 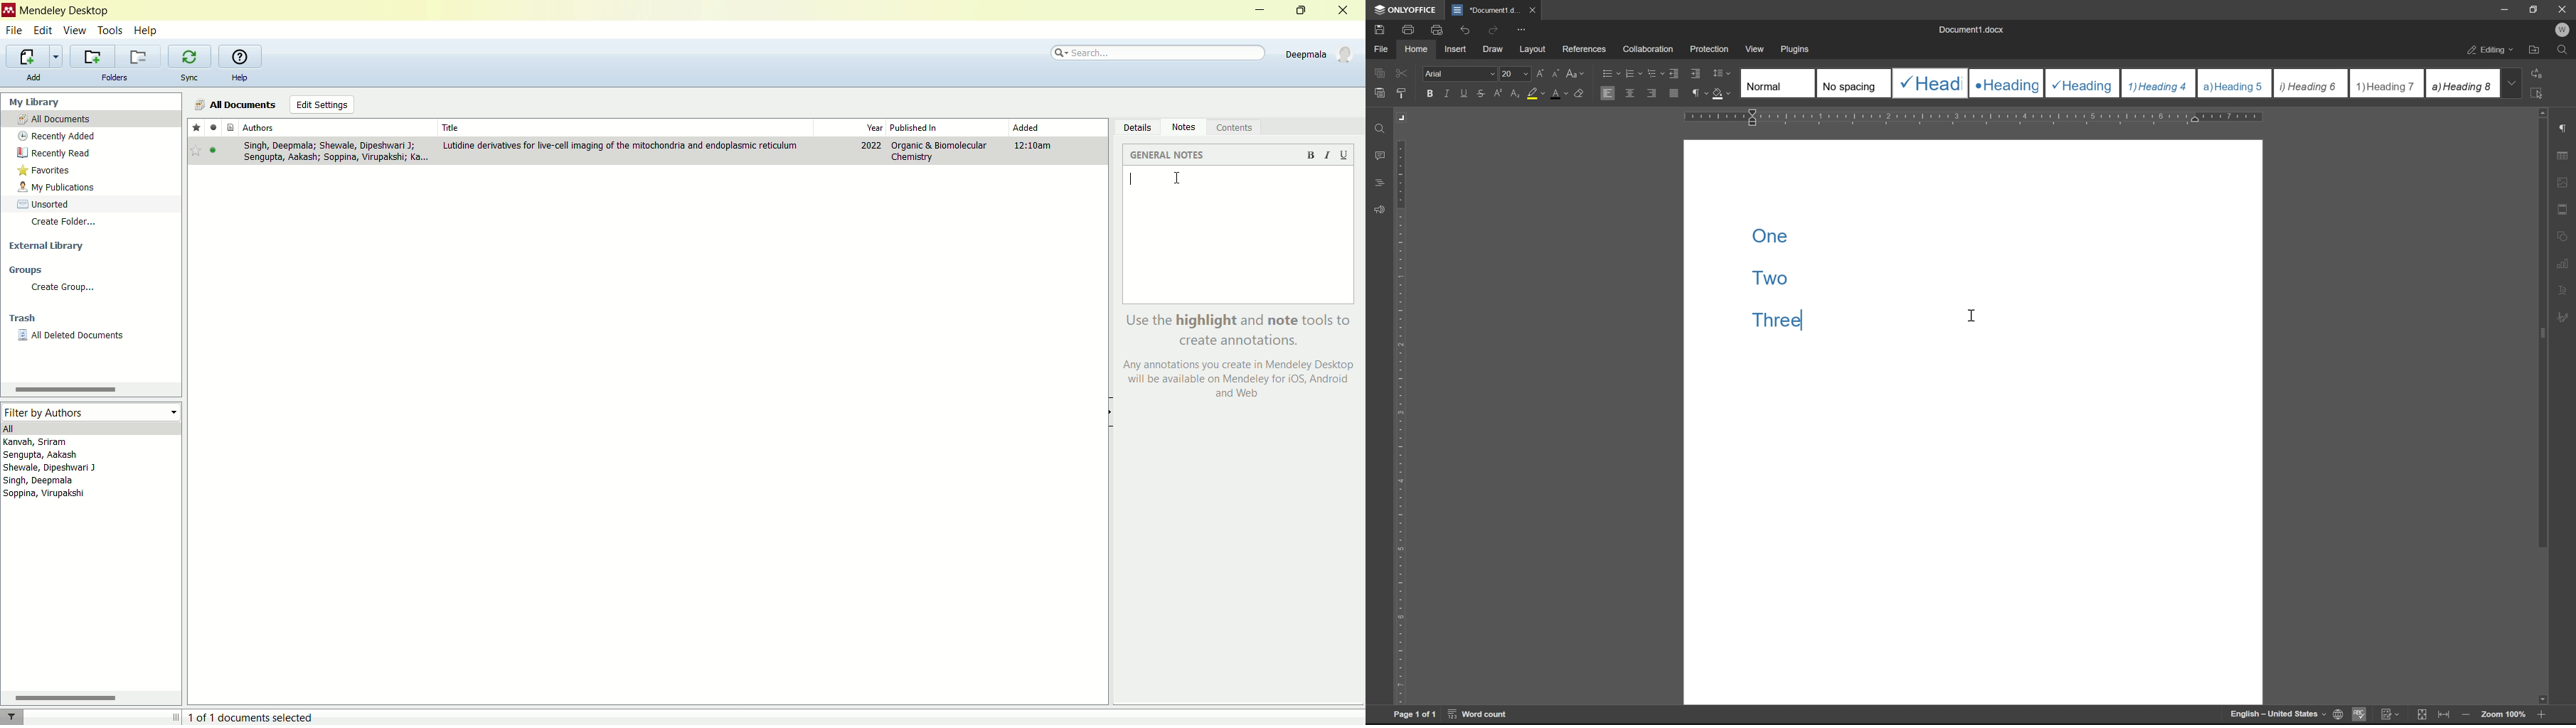 What do you see at coordinates (1169, 156) in the screenshot?
I see `general notes` at bounding box center [1169, 156].